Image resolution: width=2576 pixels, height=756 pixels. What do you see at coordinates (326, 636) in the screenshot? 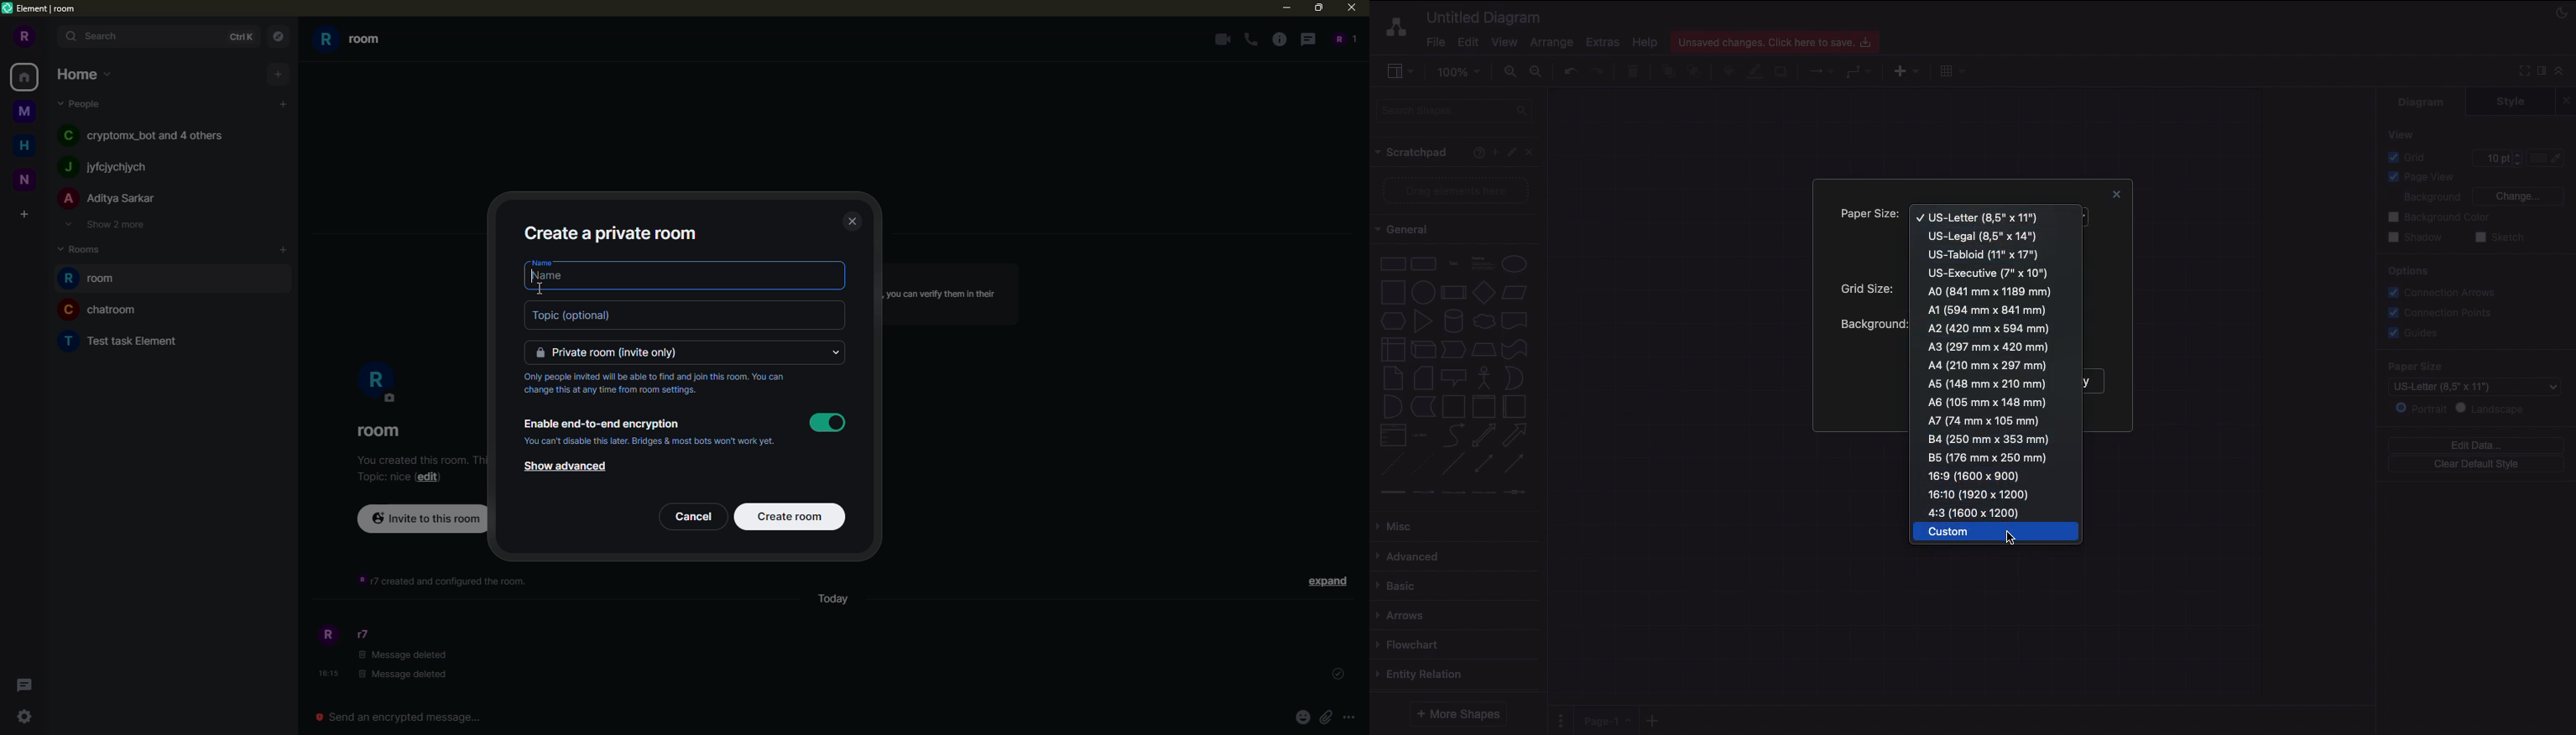
I see `profile` at bounding box center [326, 636].